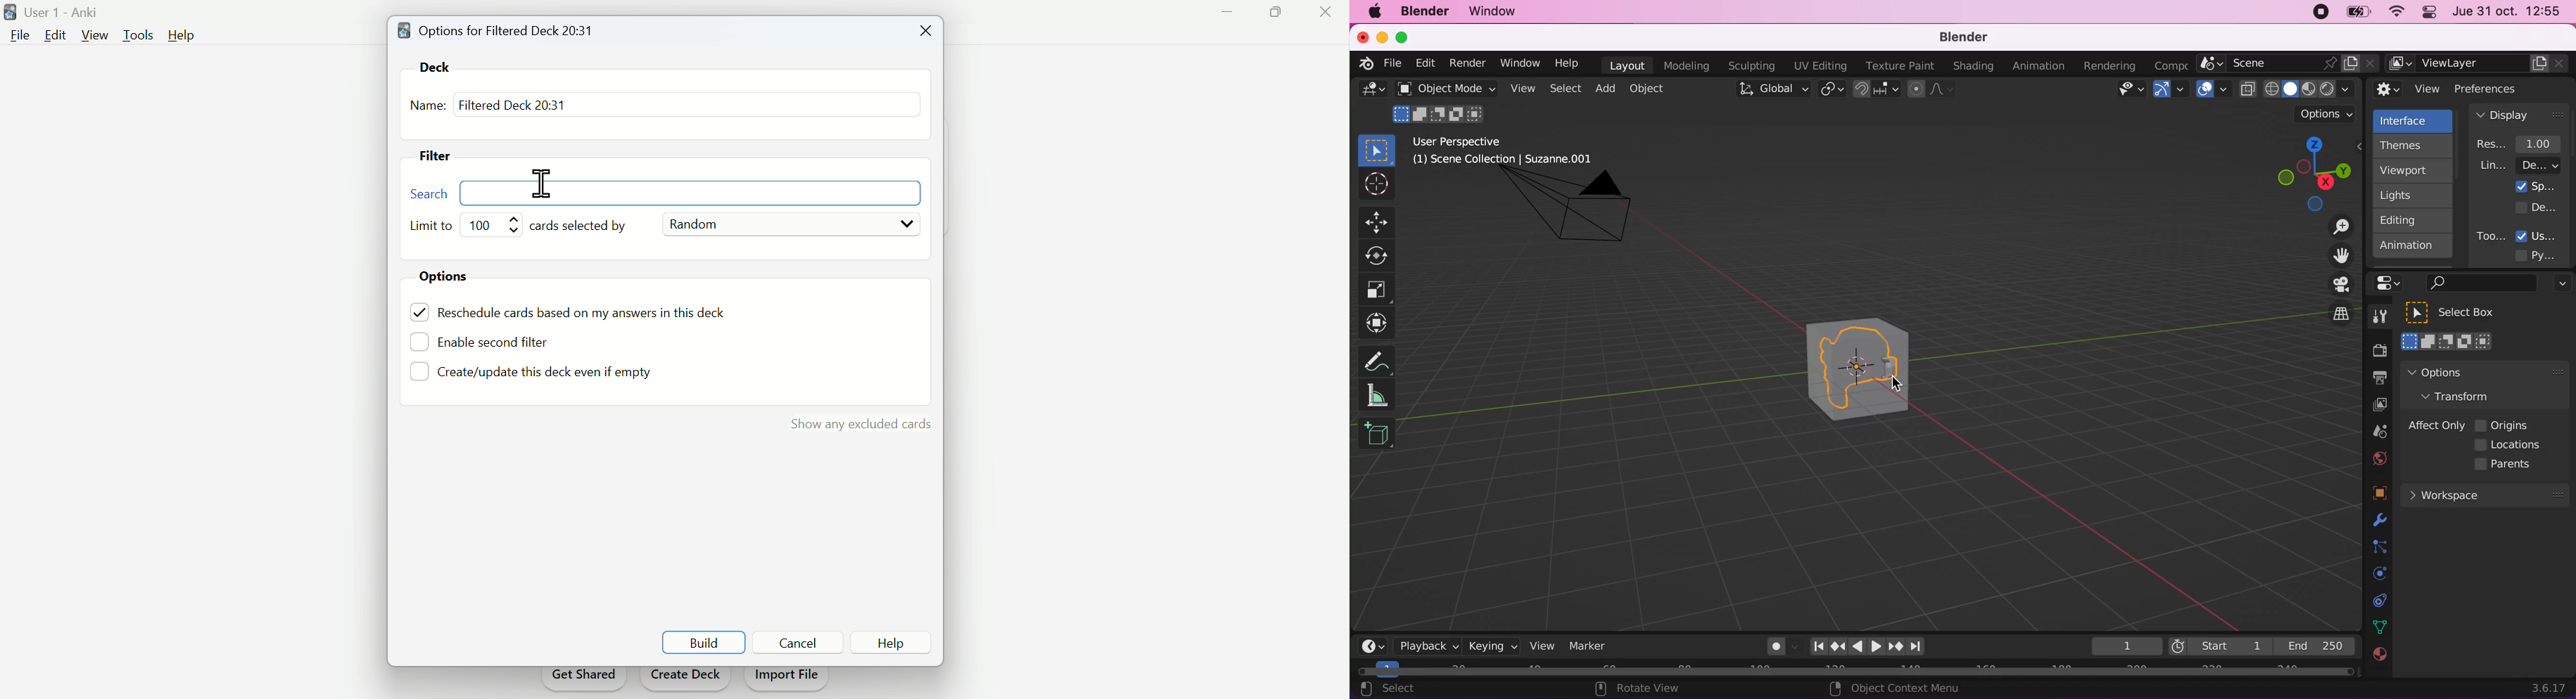 This screenshot has width=2576, height=700. Describe the element at coordinates (495, 224) in the screenshot. I see `Limit bar` at that location.